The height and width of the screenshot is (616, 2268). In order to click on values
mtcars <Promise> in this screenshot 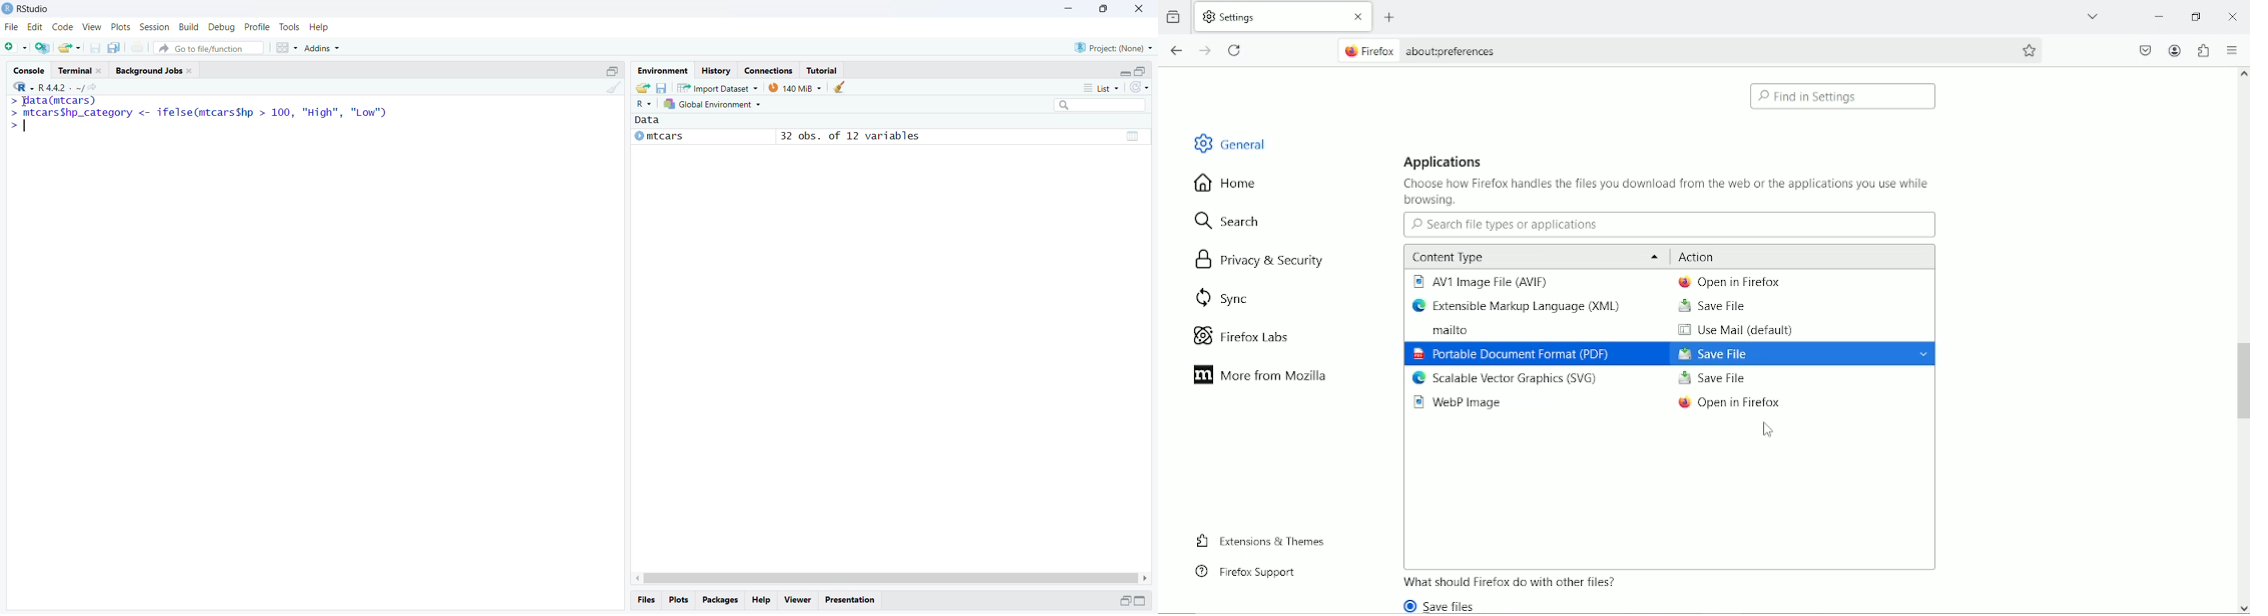, I will do `click(890, 133)`.